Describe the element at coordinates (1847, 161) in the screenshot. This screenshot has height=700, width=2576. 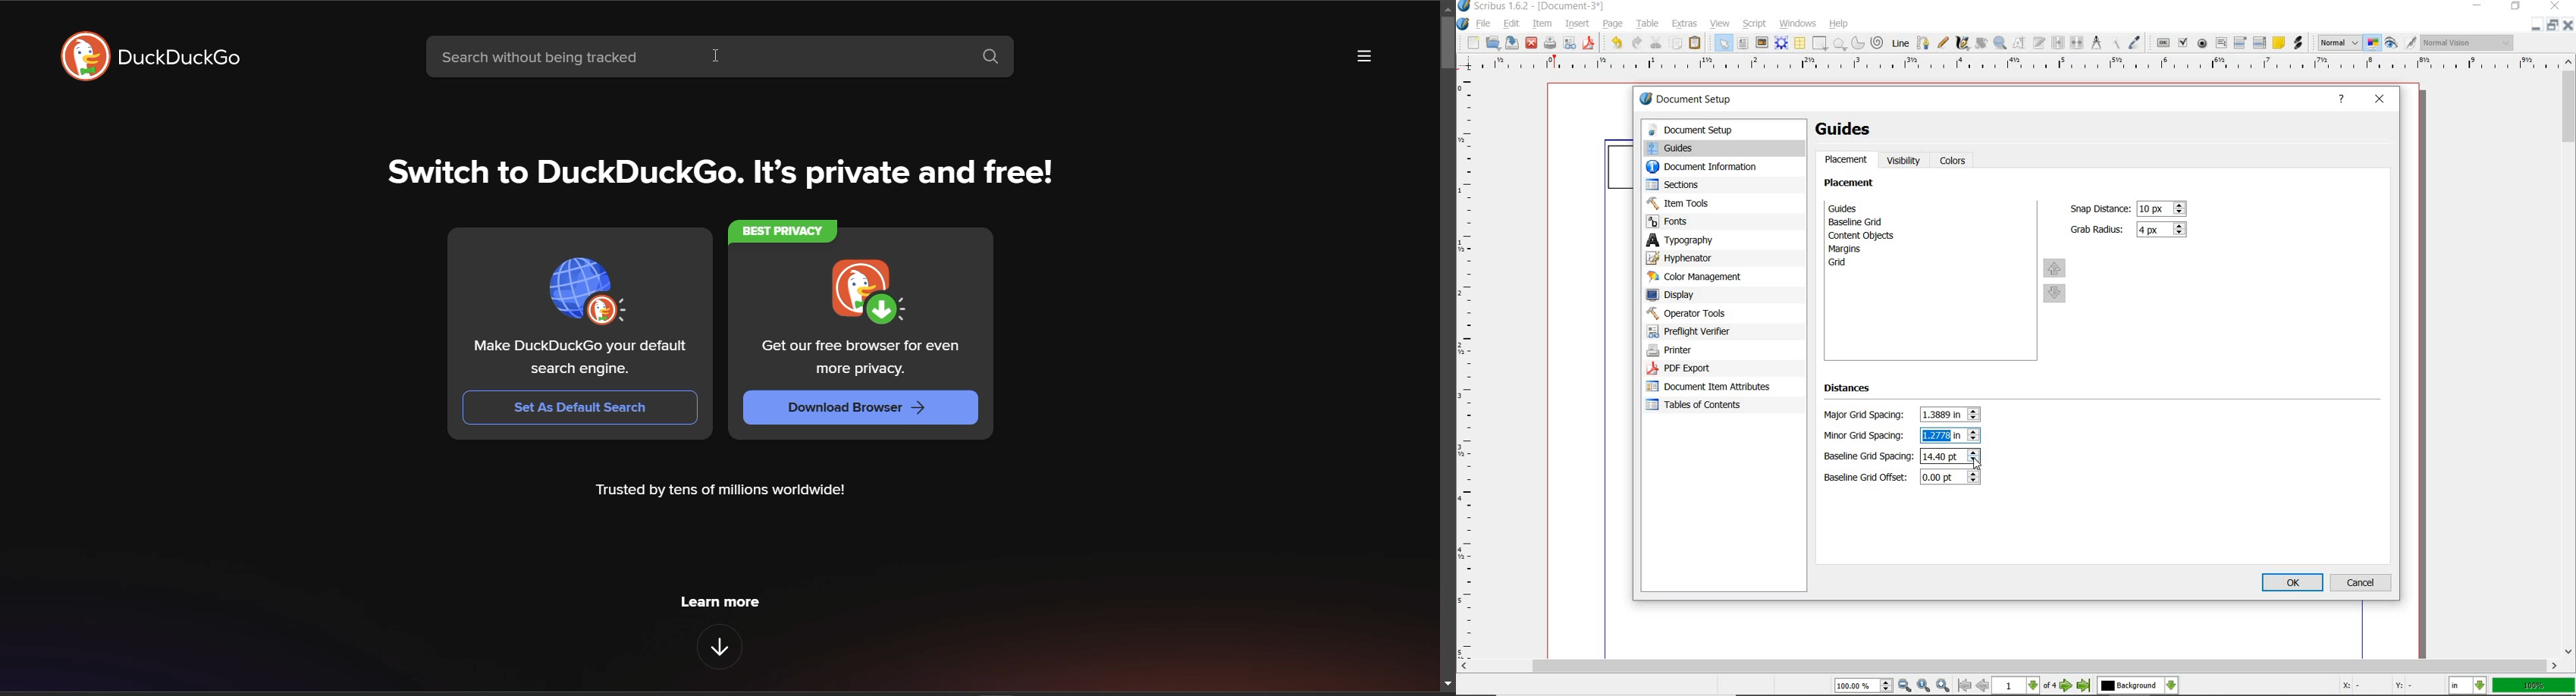
I see `placement` at that location.